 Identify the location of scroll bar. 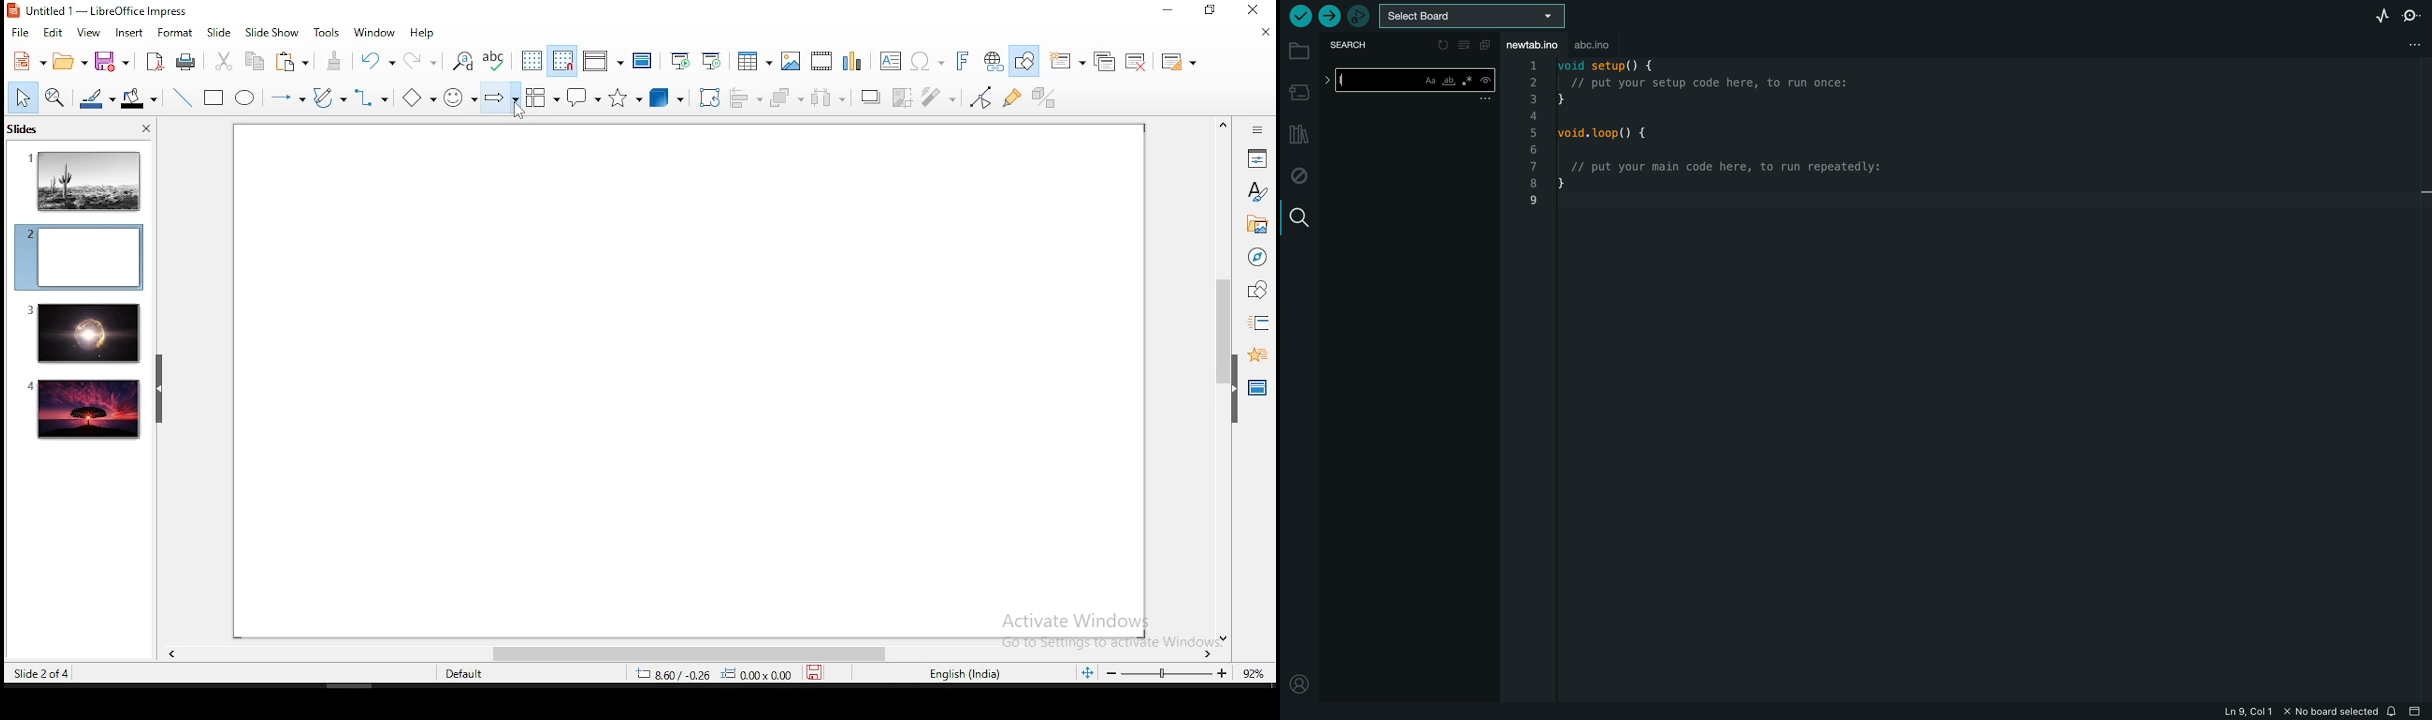
(1220, 380).